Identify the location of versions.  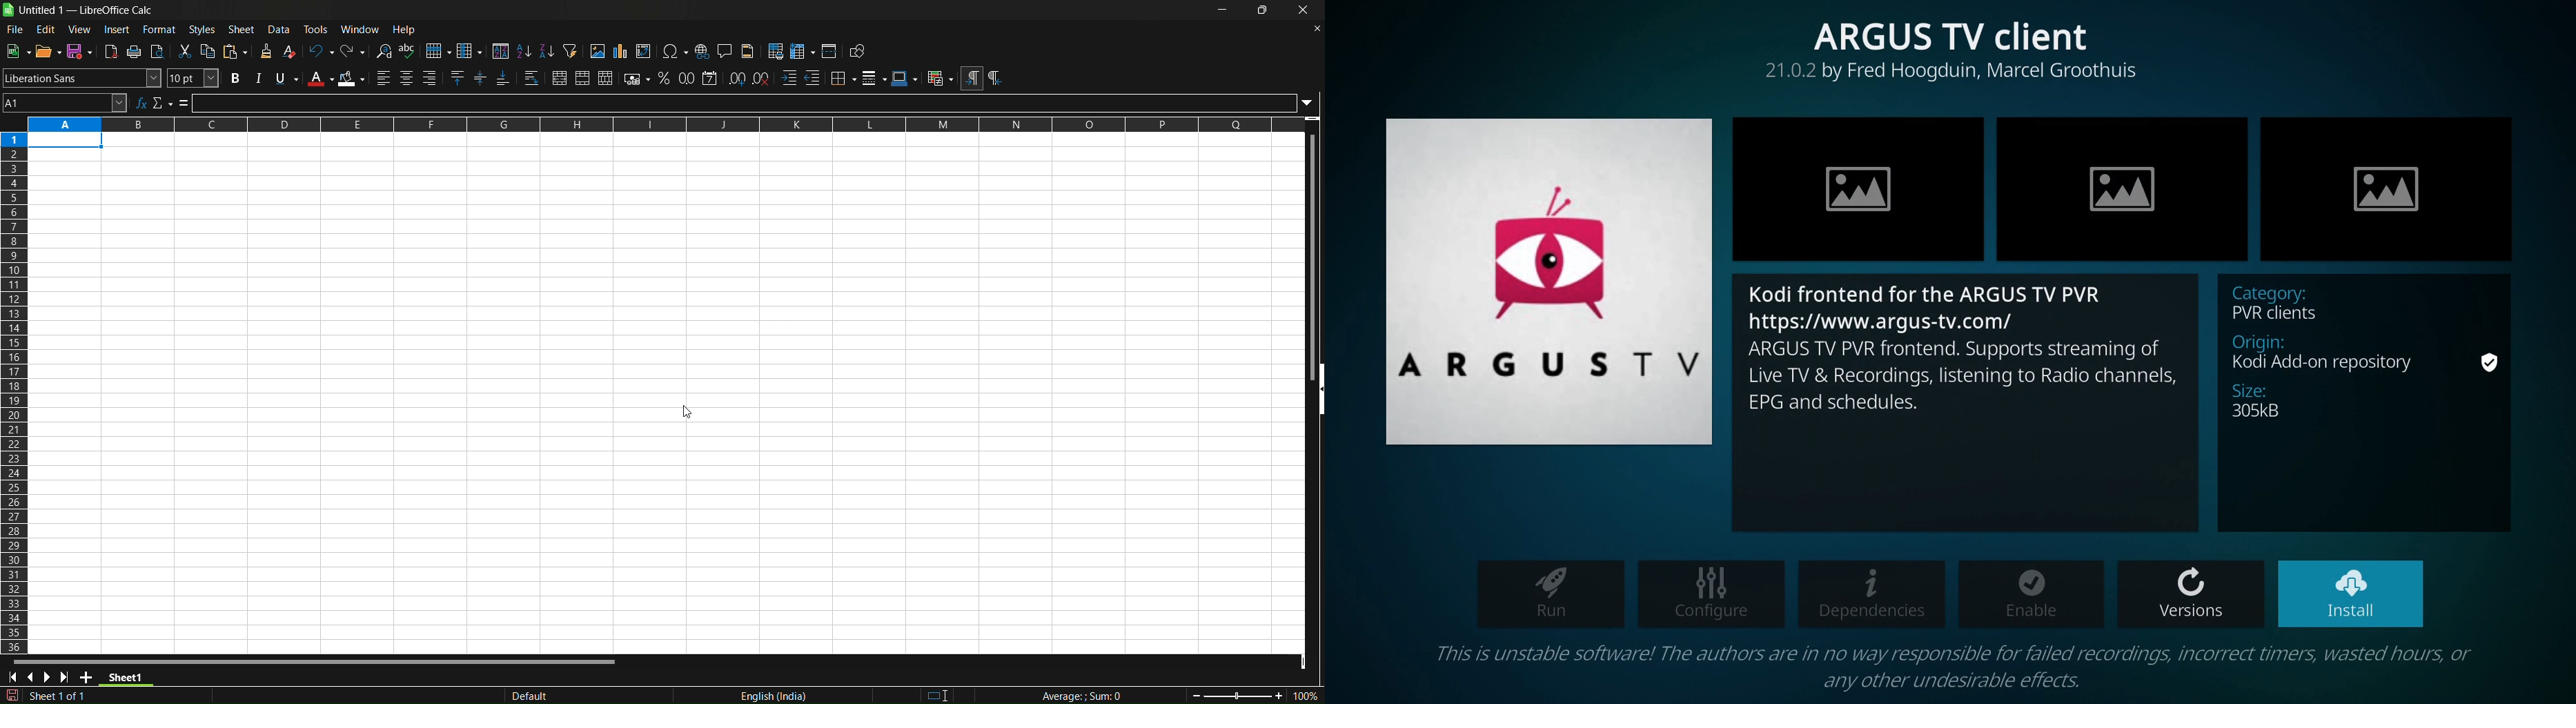
(2192, 592).